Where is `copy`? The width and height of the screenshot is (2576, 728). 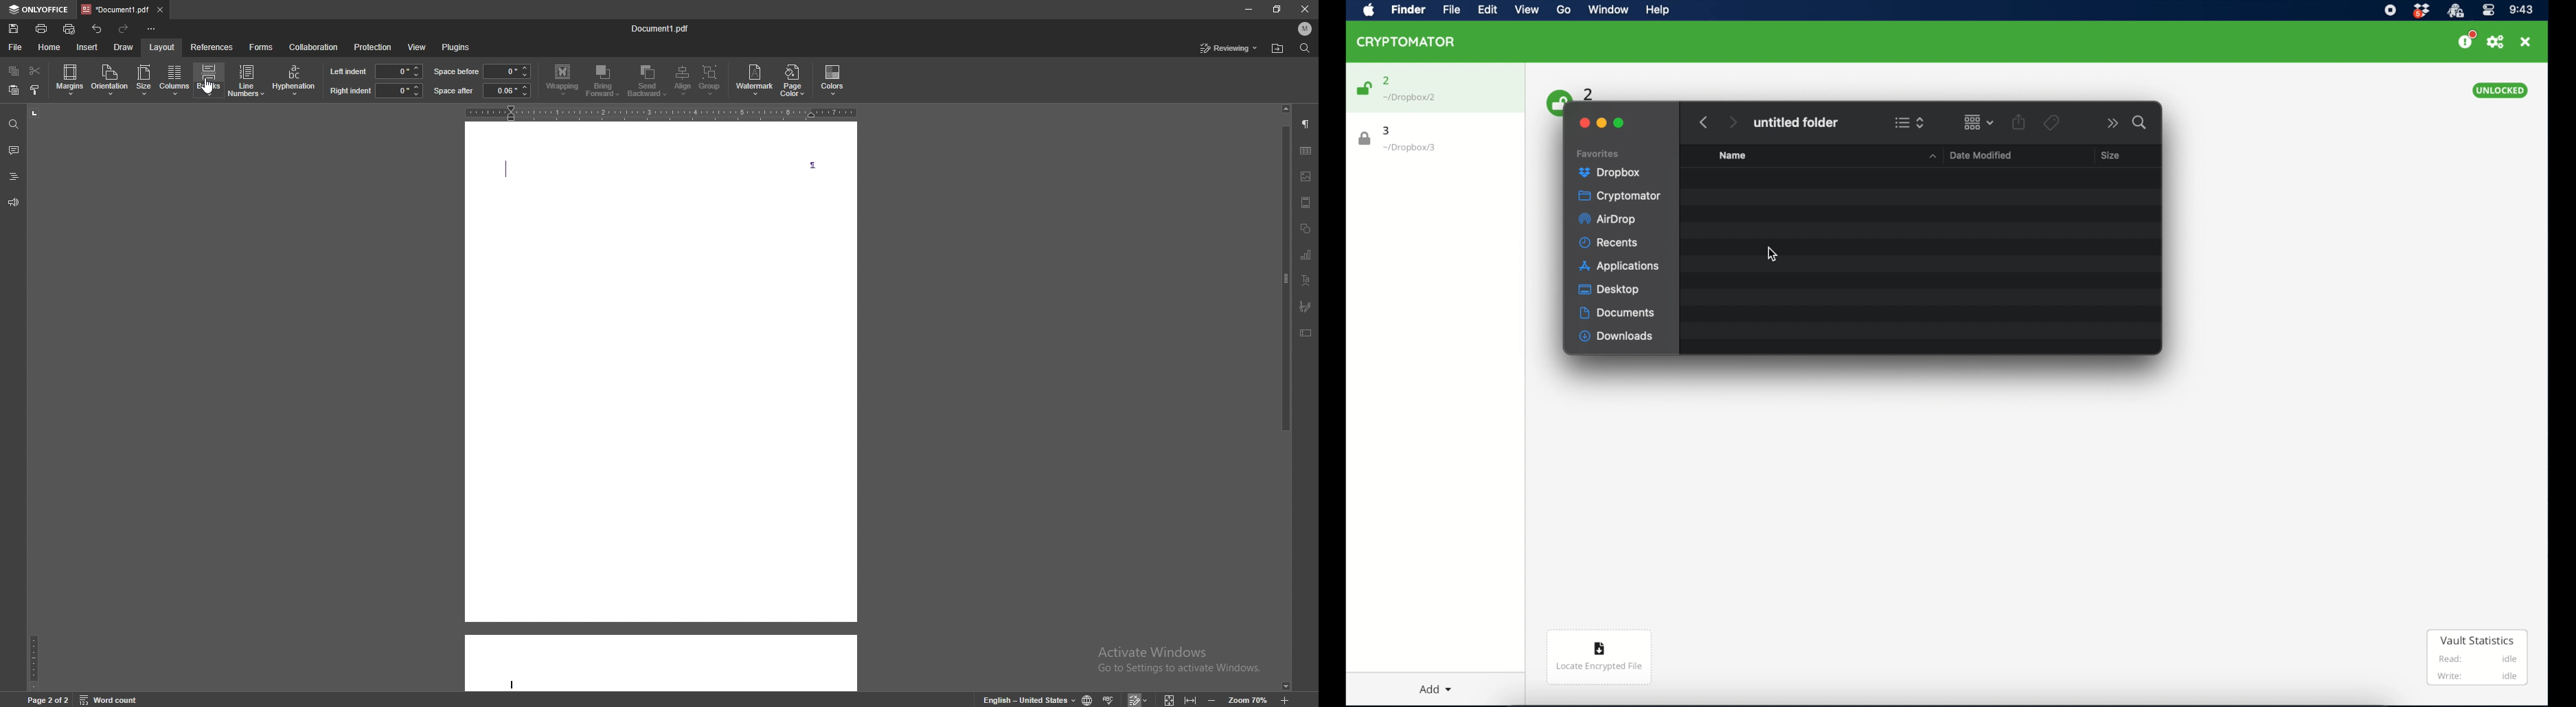
copy is located at coordinates (14, 71).